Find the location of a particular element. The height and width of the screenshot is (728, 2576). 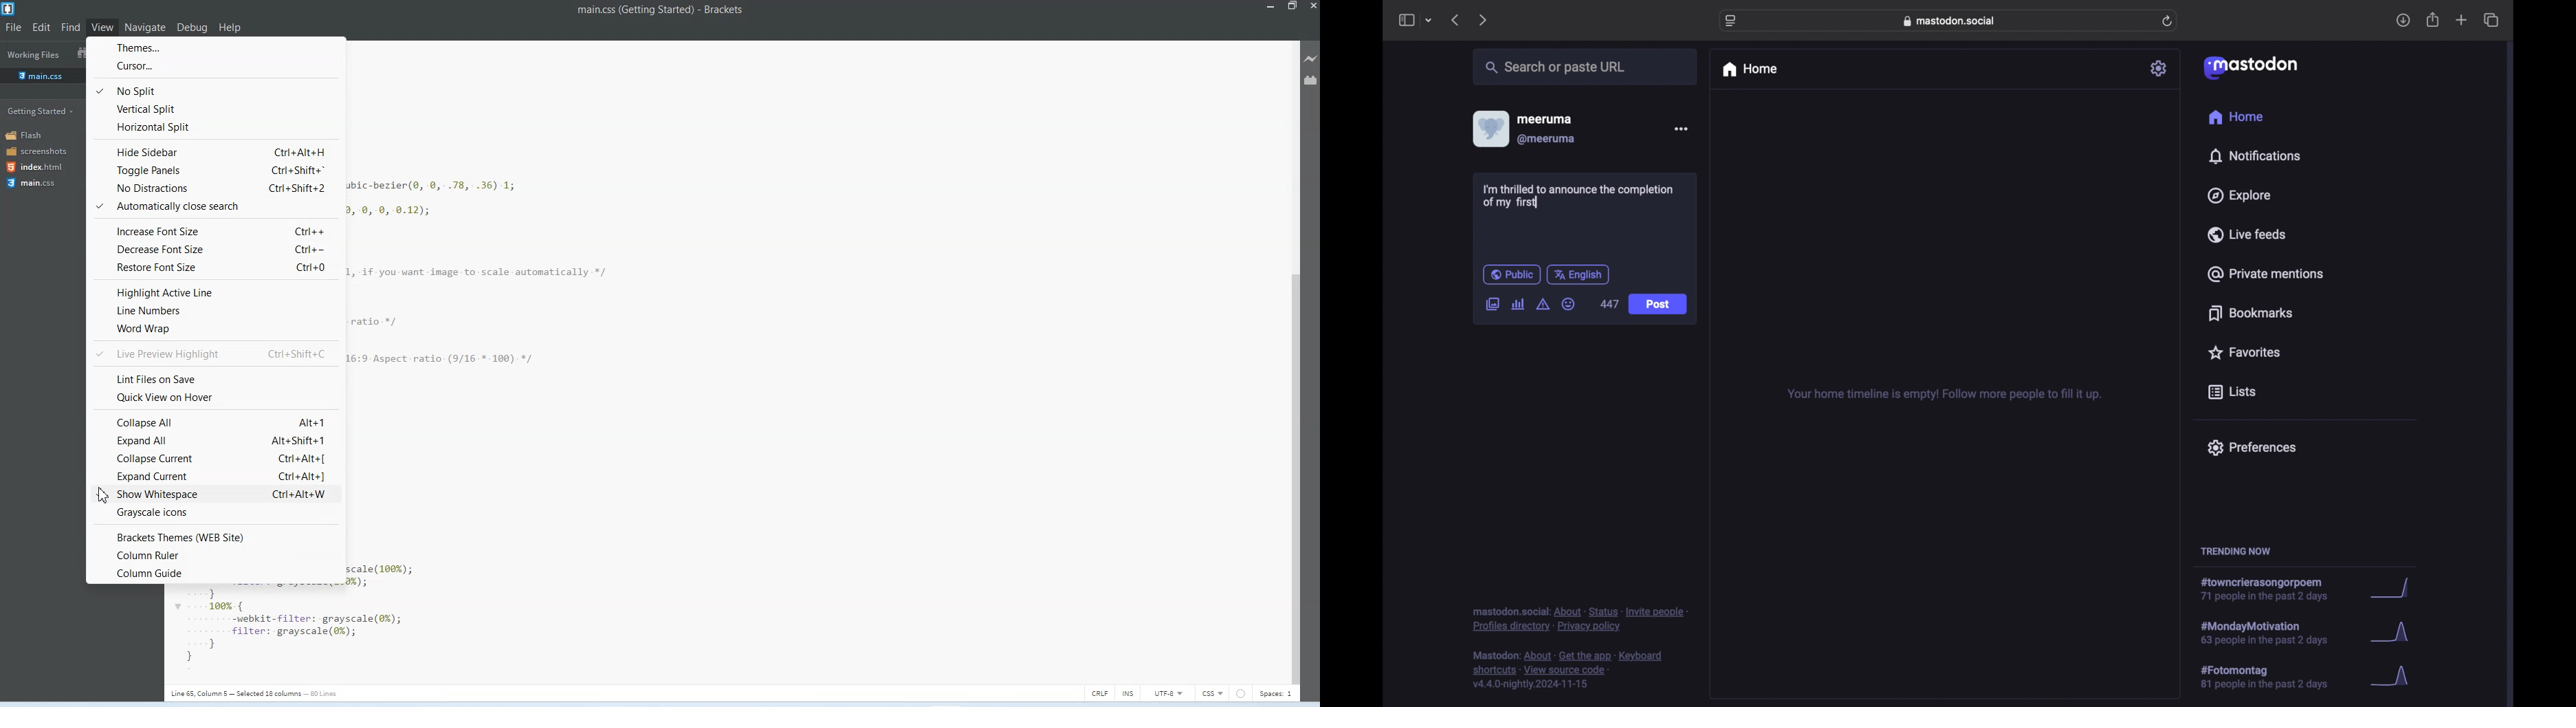

private mentions is located at coordinates (2265, 274).